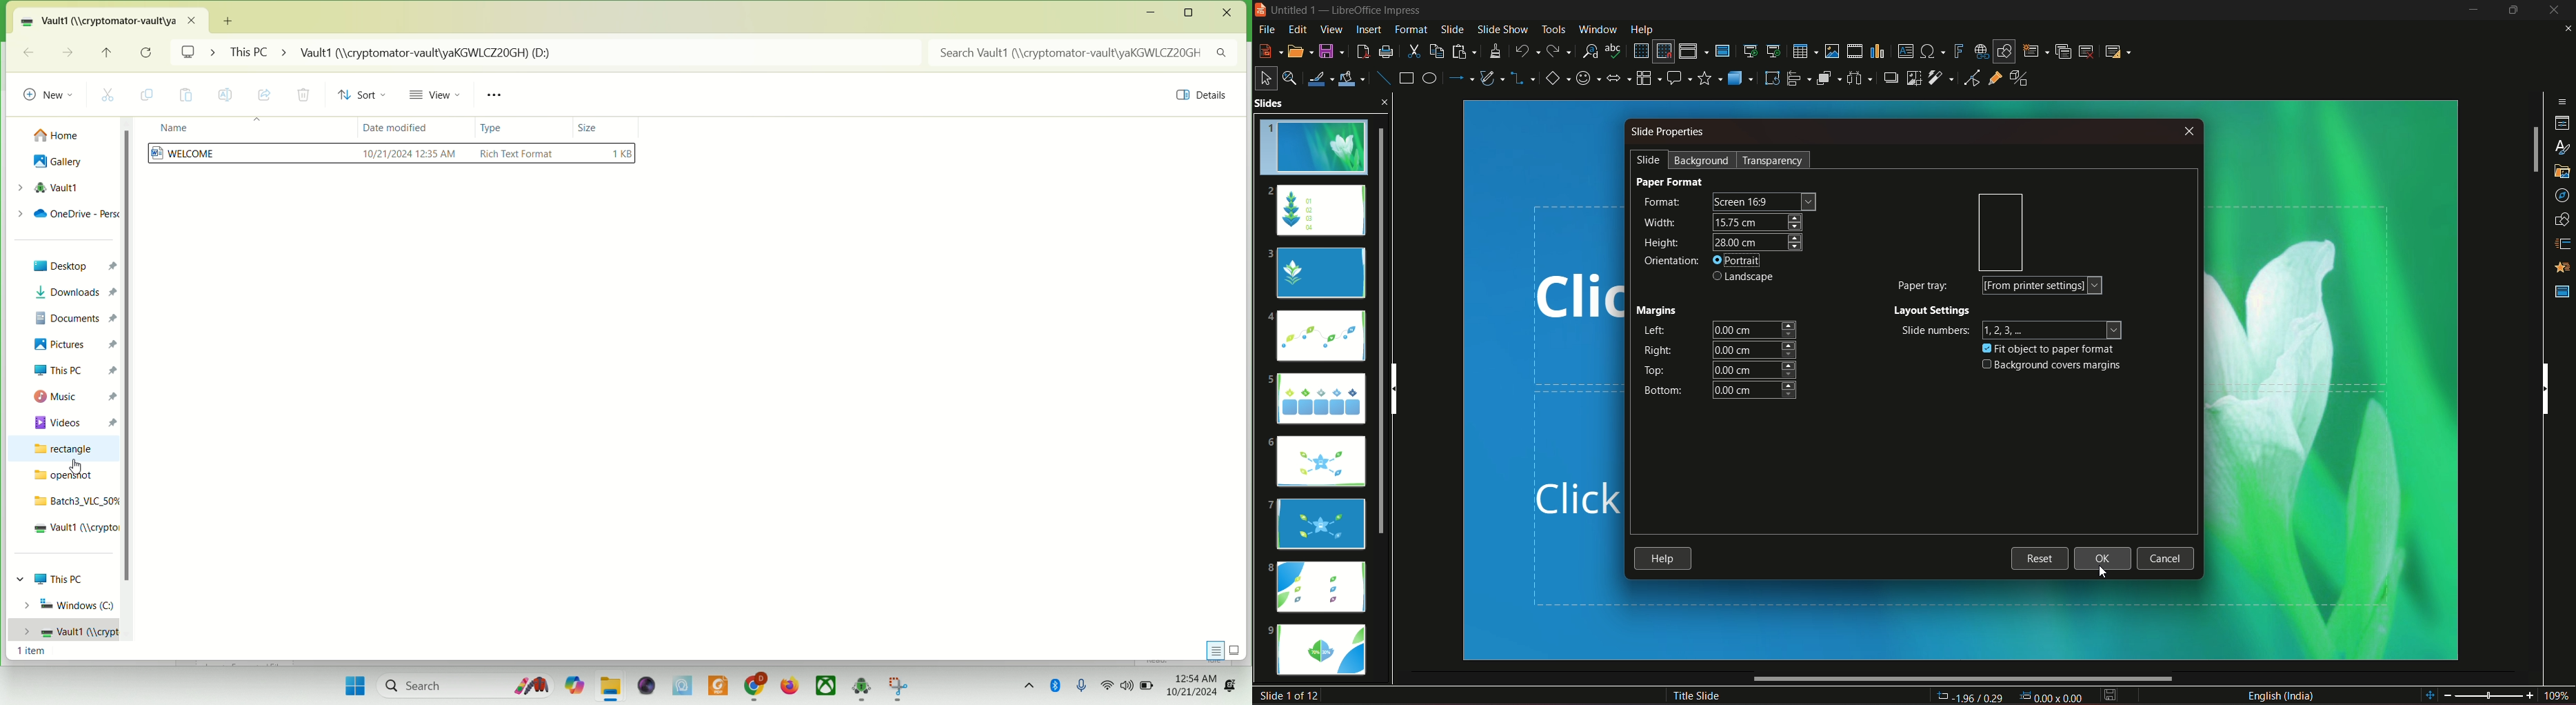  What do you see at coordinates (1710, 77) in the screenshot?
I see `stars and banners` at bounding box center [1710, 77].